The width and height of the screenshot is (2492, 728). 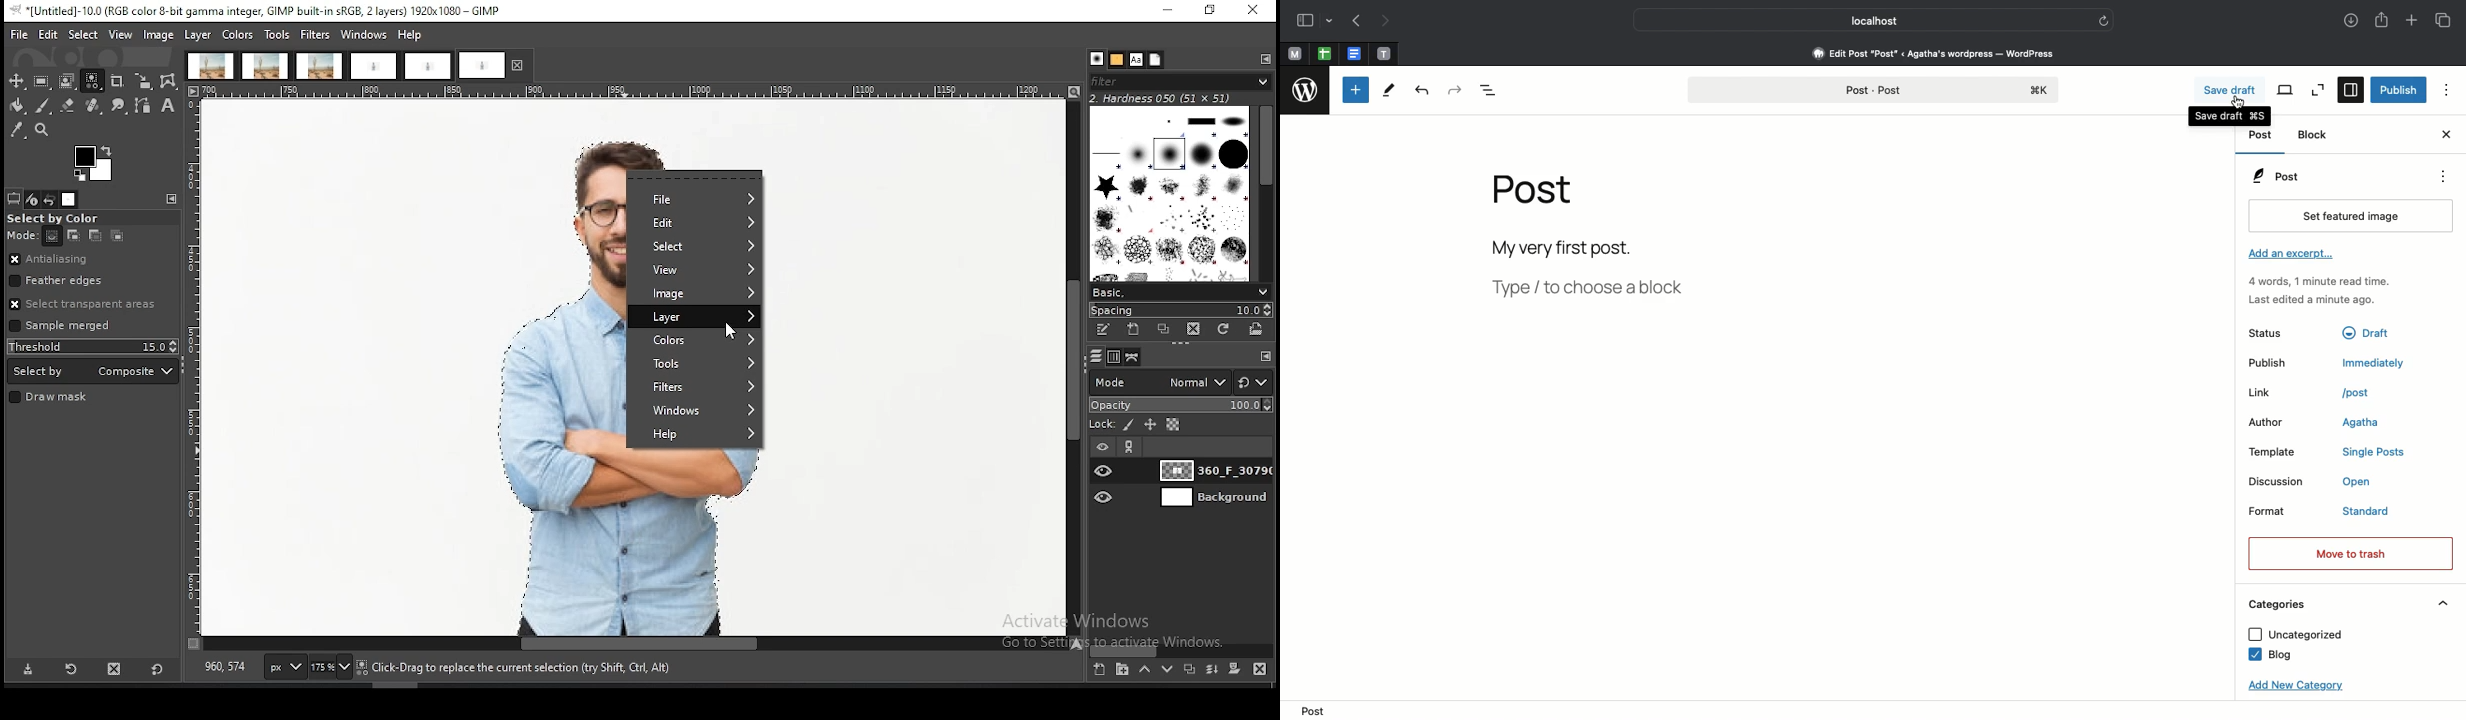 What do you see at coordinates (2279, 332) in the screenshot?
I see `Status` at bounding box center [2279, 332].